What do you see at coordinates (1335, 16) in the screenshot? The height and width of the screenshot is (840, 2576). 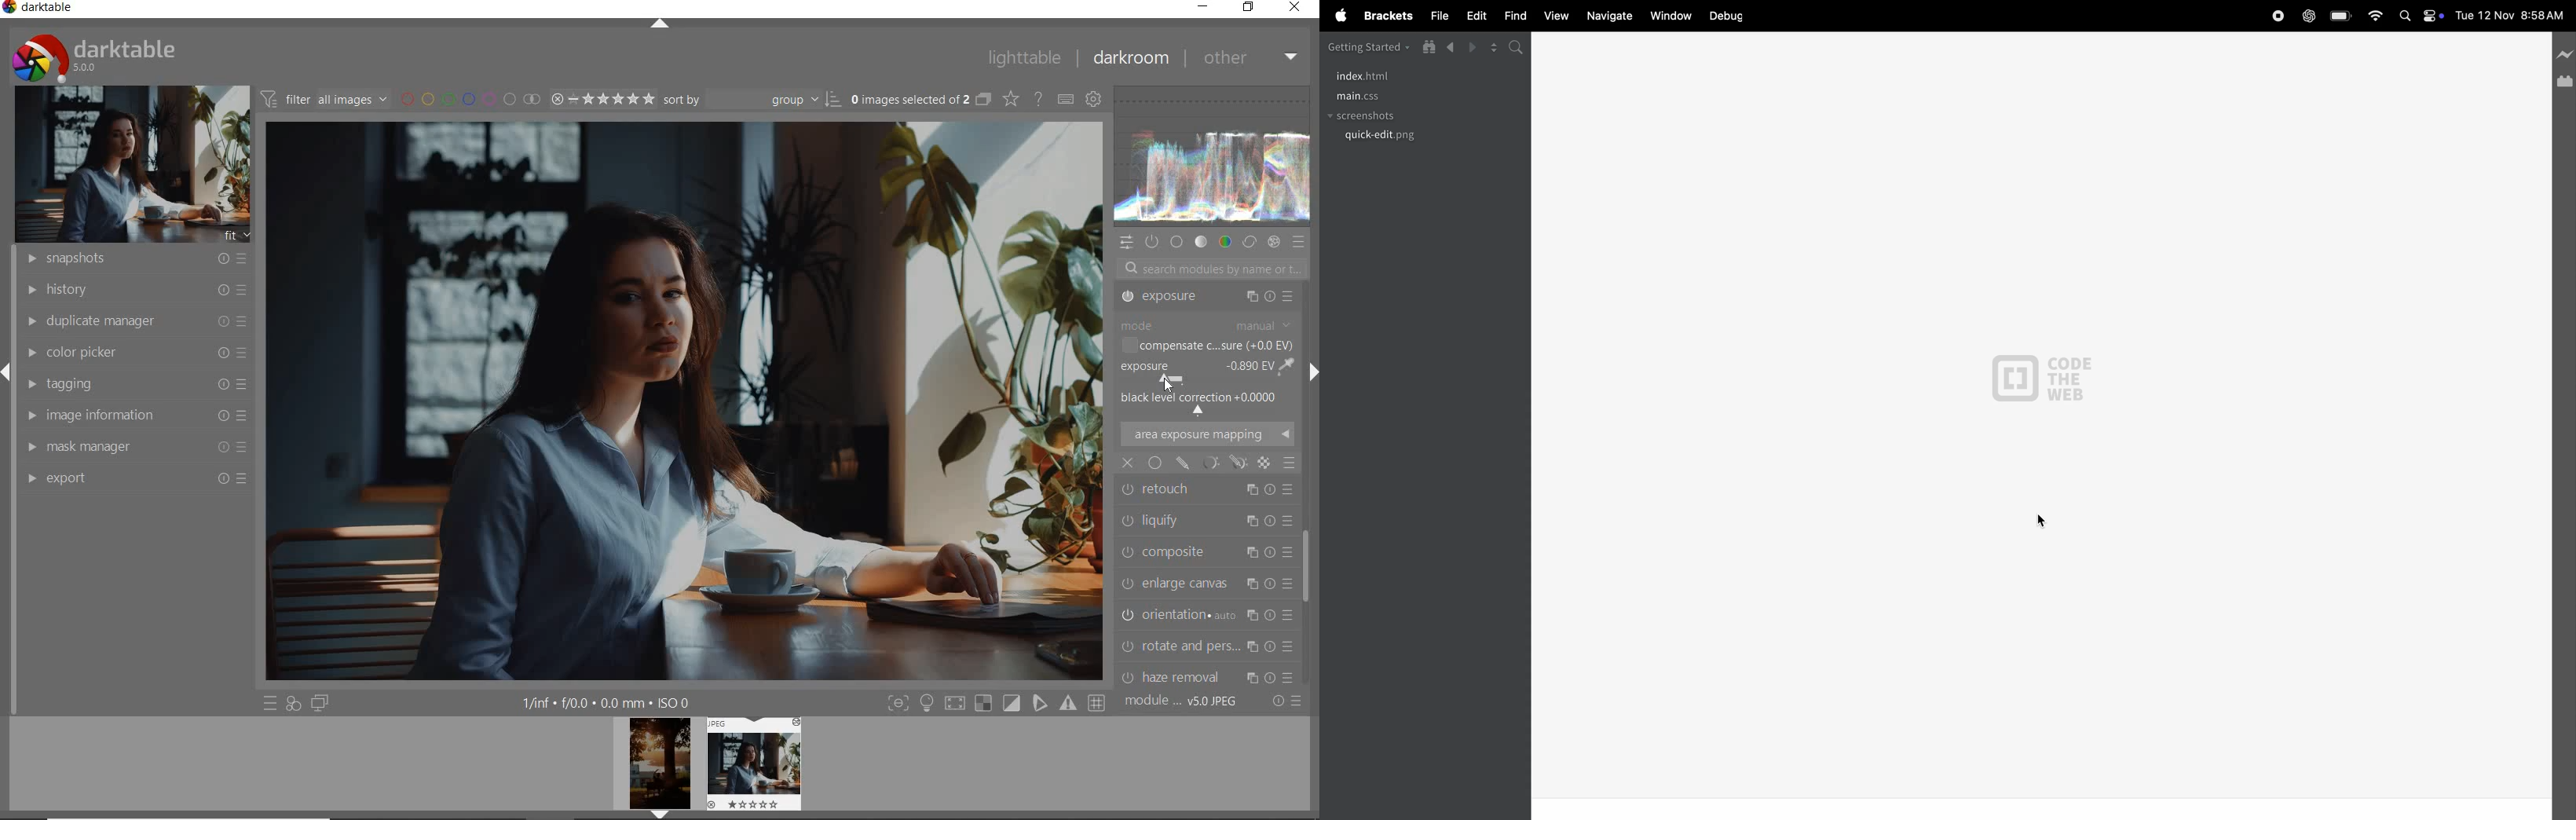 I see `apple menu` at bounding box center [1335, 16].